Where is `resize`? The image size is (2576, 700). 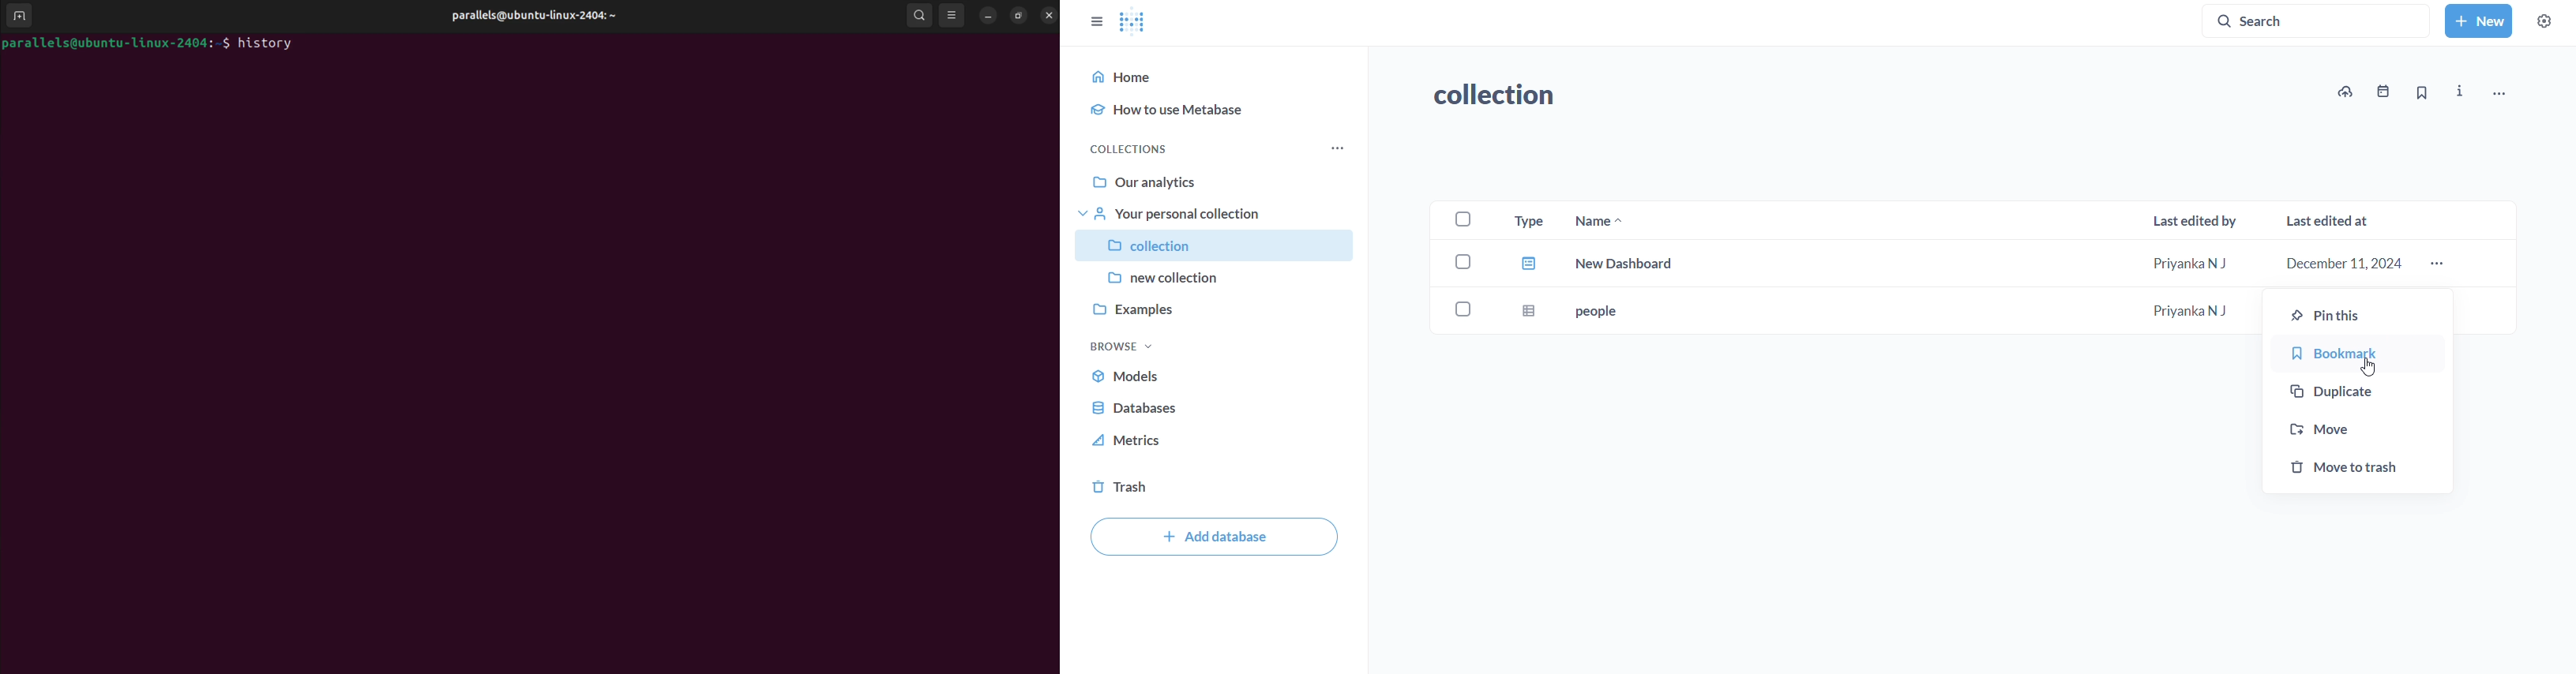
resize is located at coordinates (1019, 15).